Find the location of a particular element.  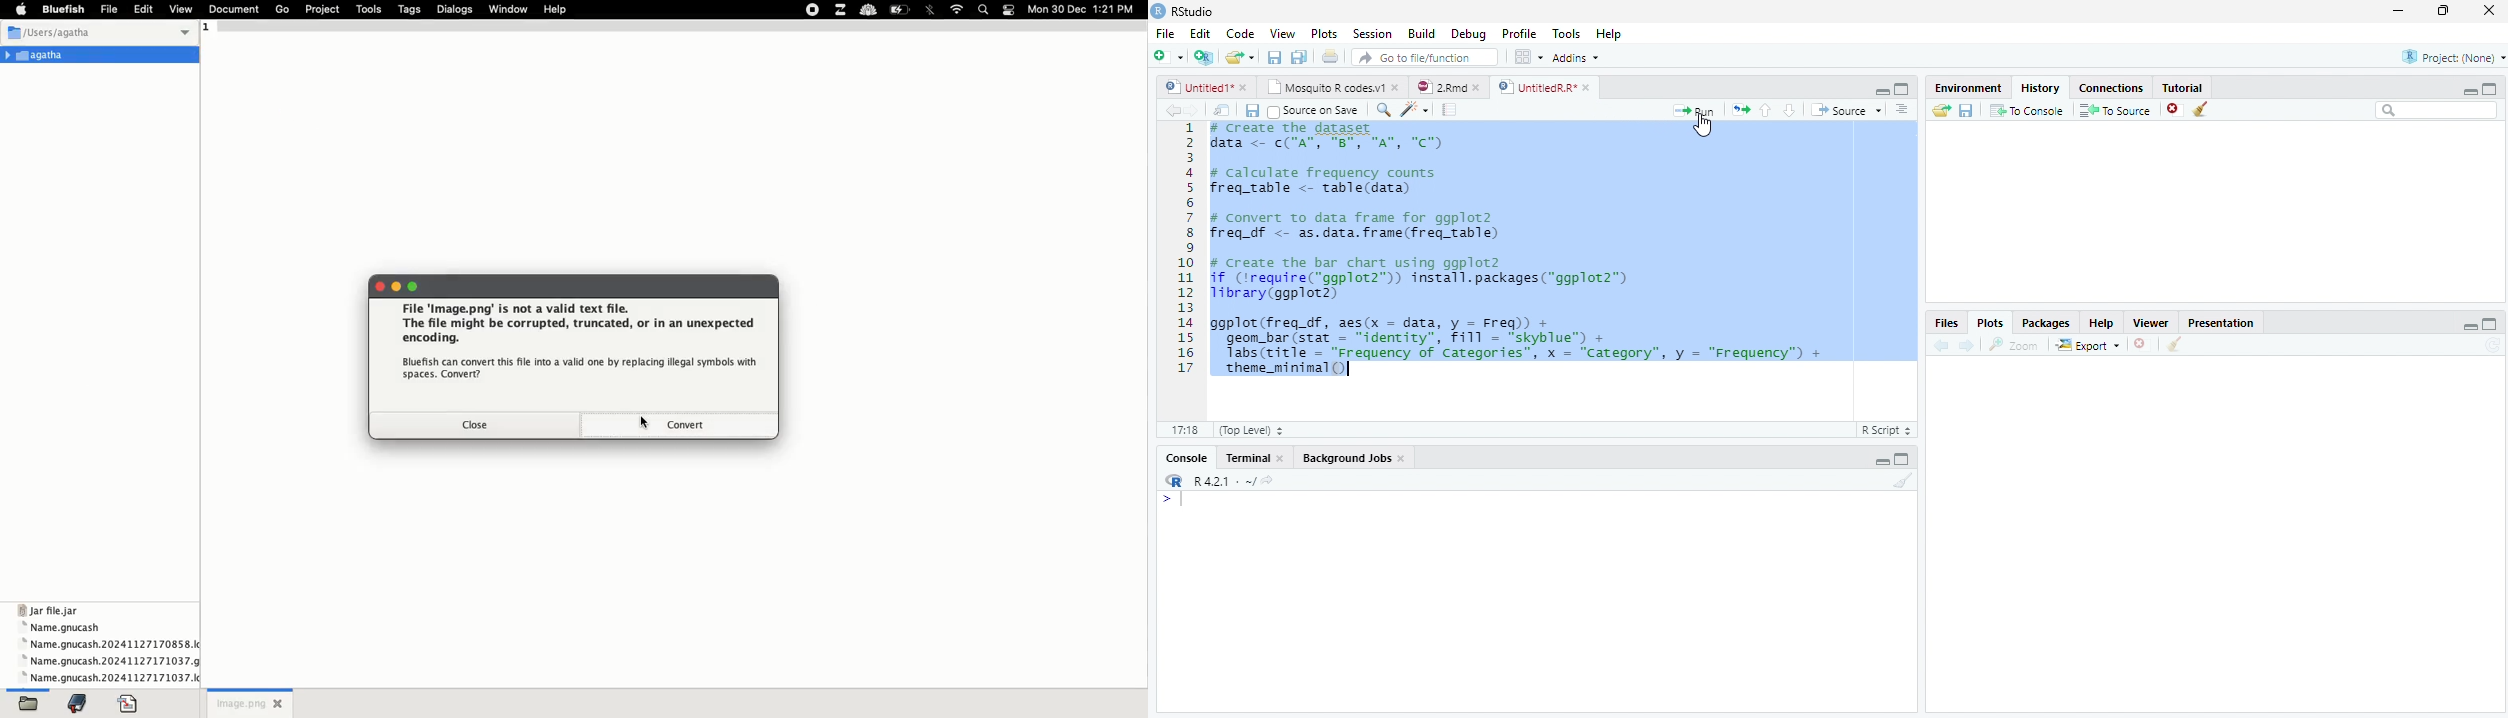

Next is located at coordinates (1968, 344).